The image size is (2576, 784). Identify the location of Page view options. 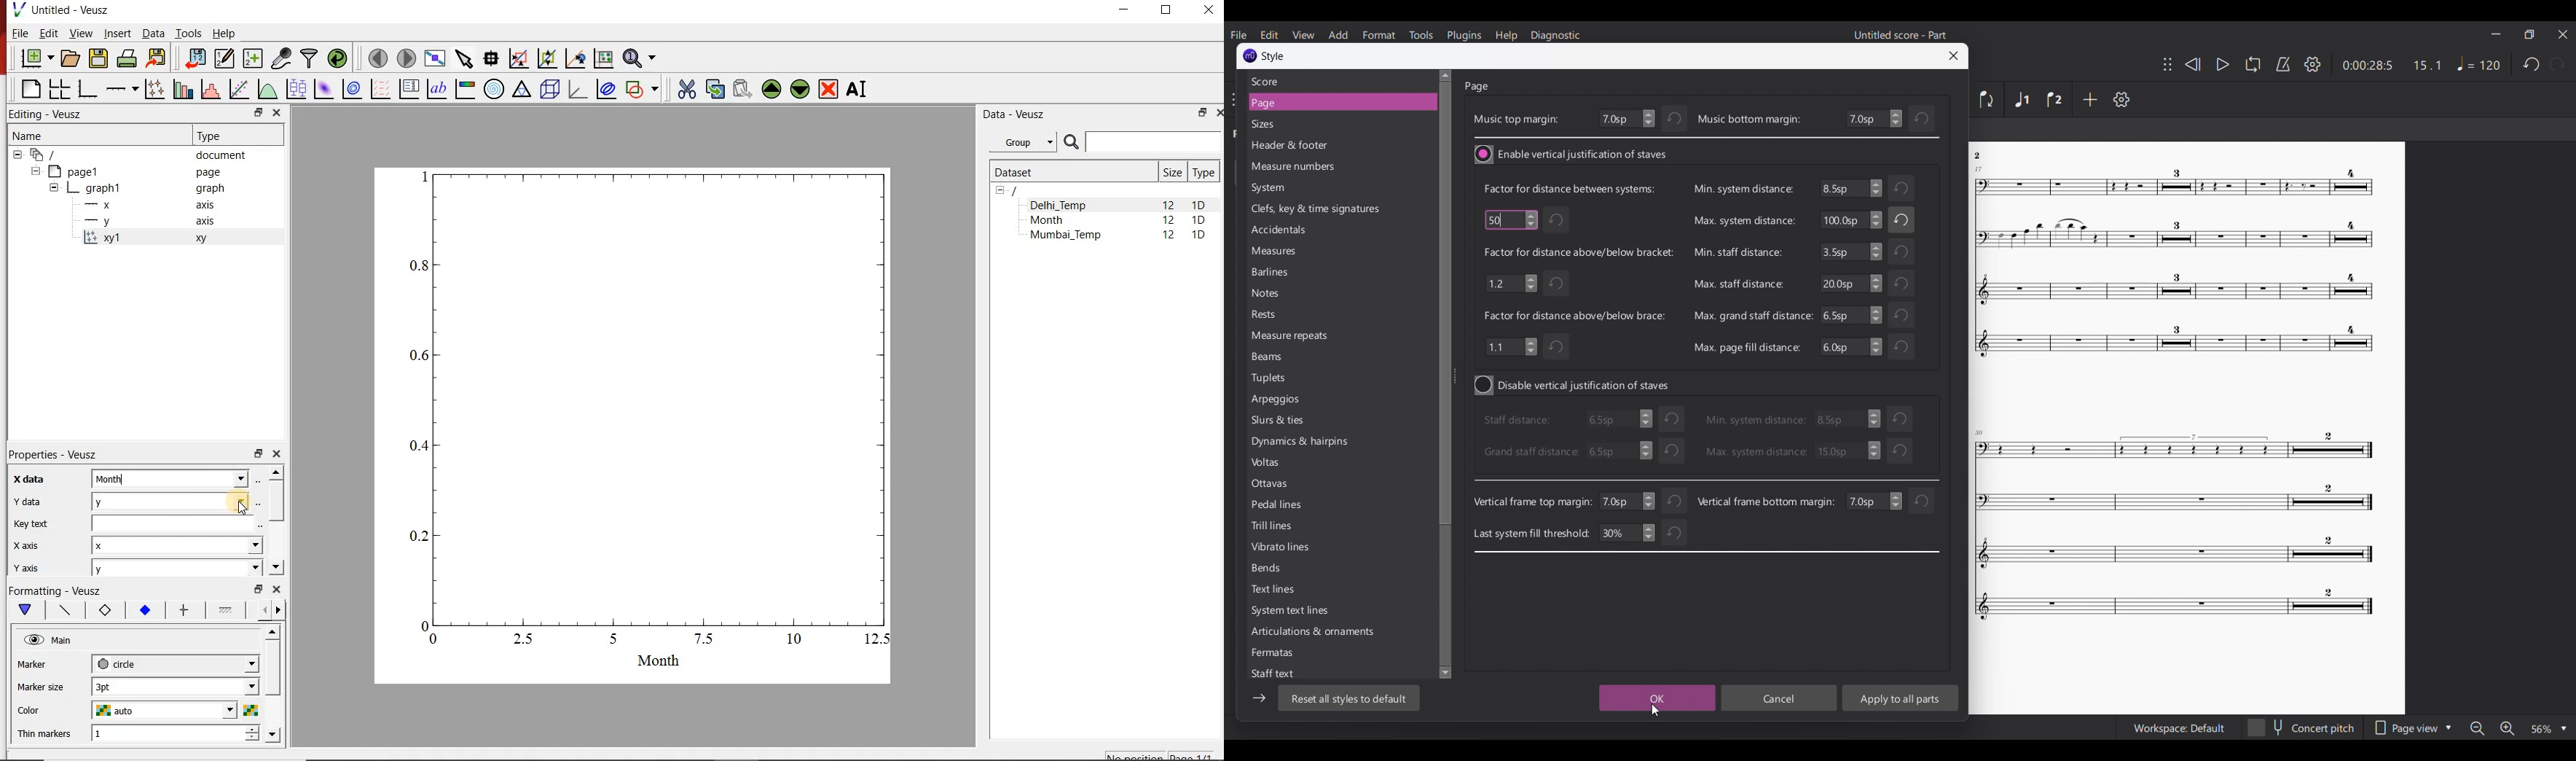
(2412, 728).